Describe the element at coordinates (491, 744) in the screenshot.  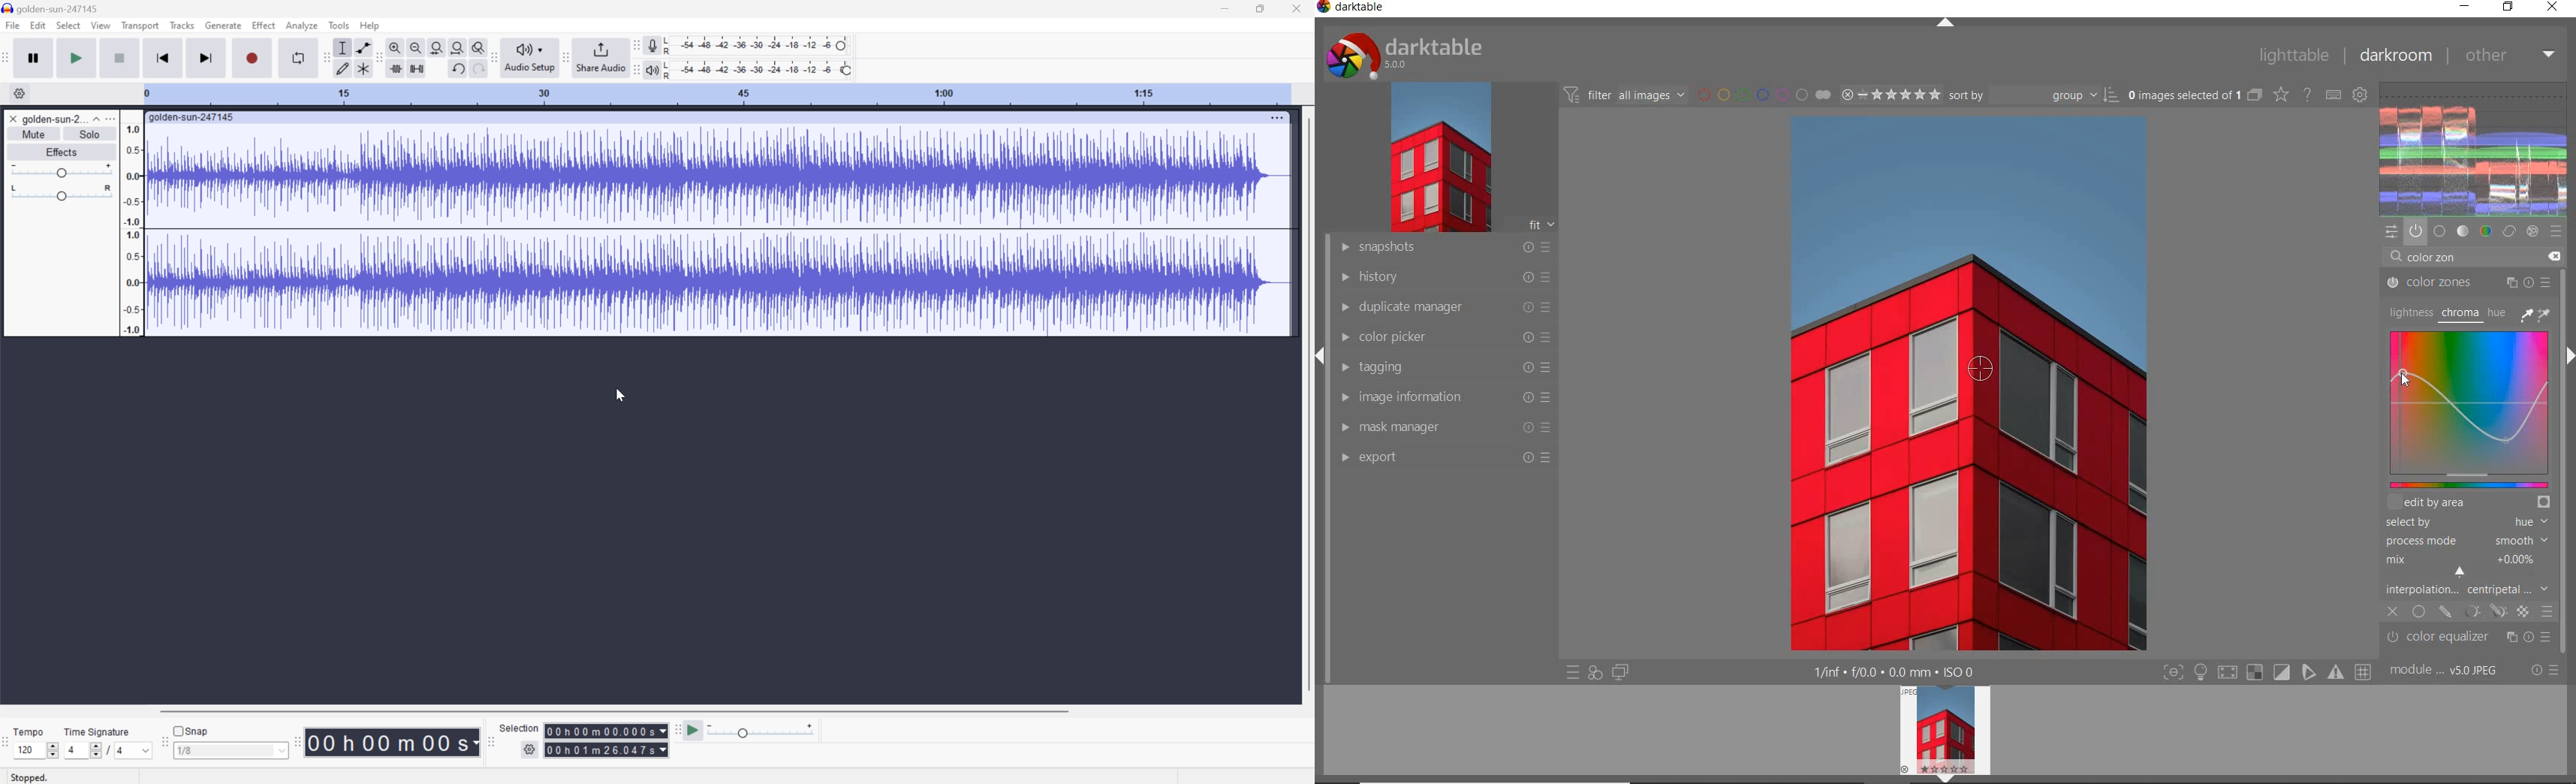
I see `Audacity selection toolbar` at that location.